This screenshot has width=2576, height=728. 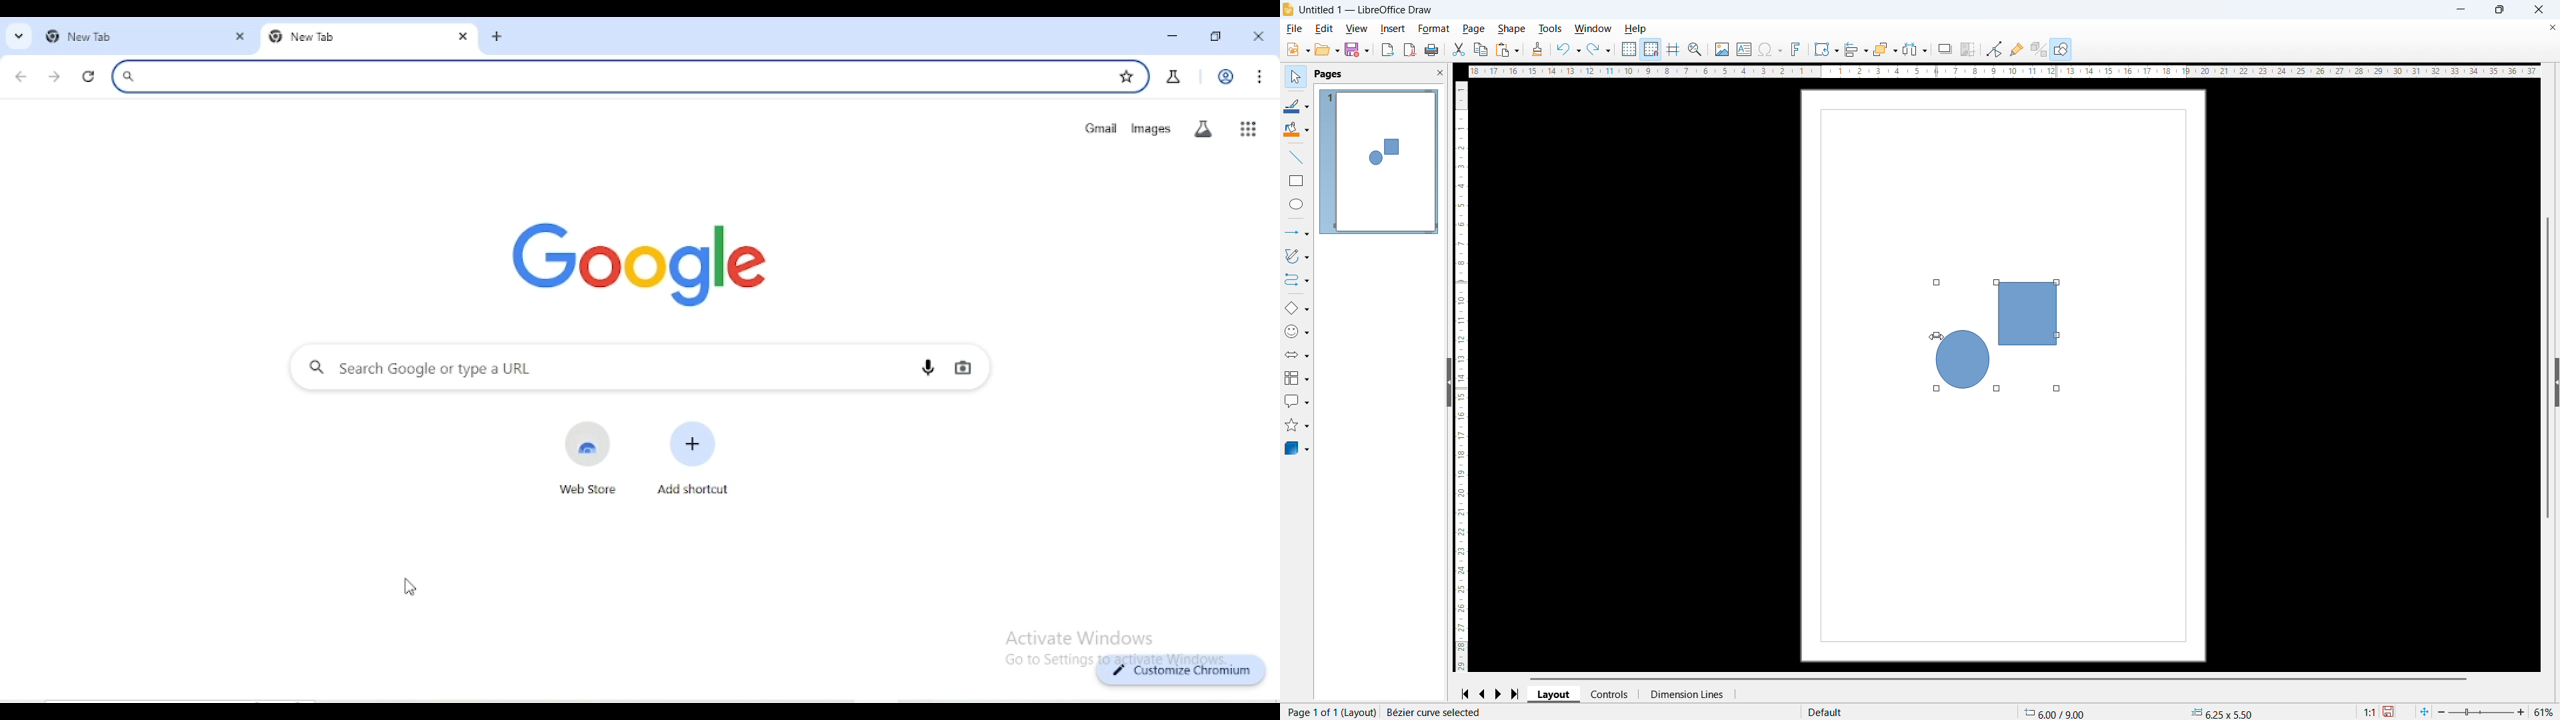 What do you see at coordinates (1516, 694) in the screenshot?
I see `Go to last page ` at bounding box center [1516, 694].